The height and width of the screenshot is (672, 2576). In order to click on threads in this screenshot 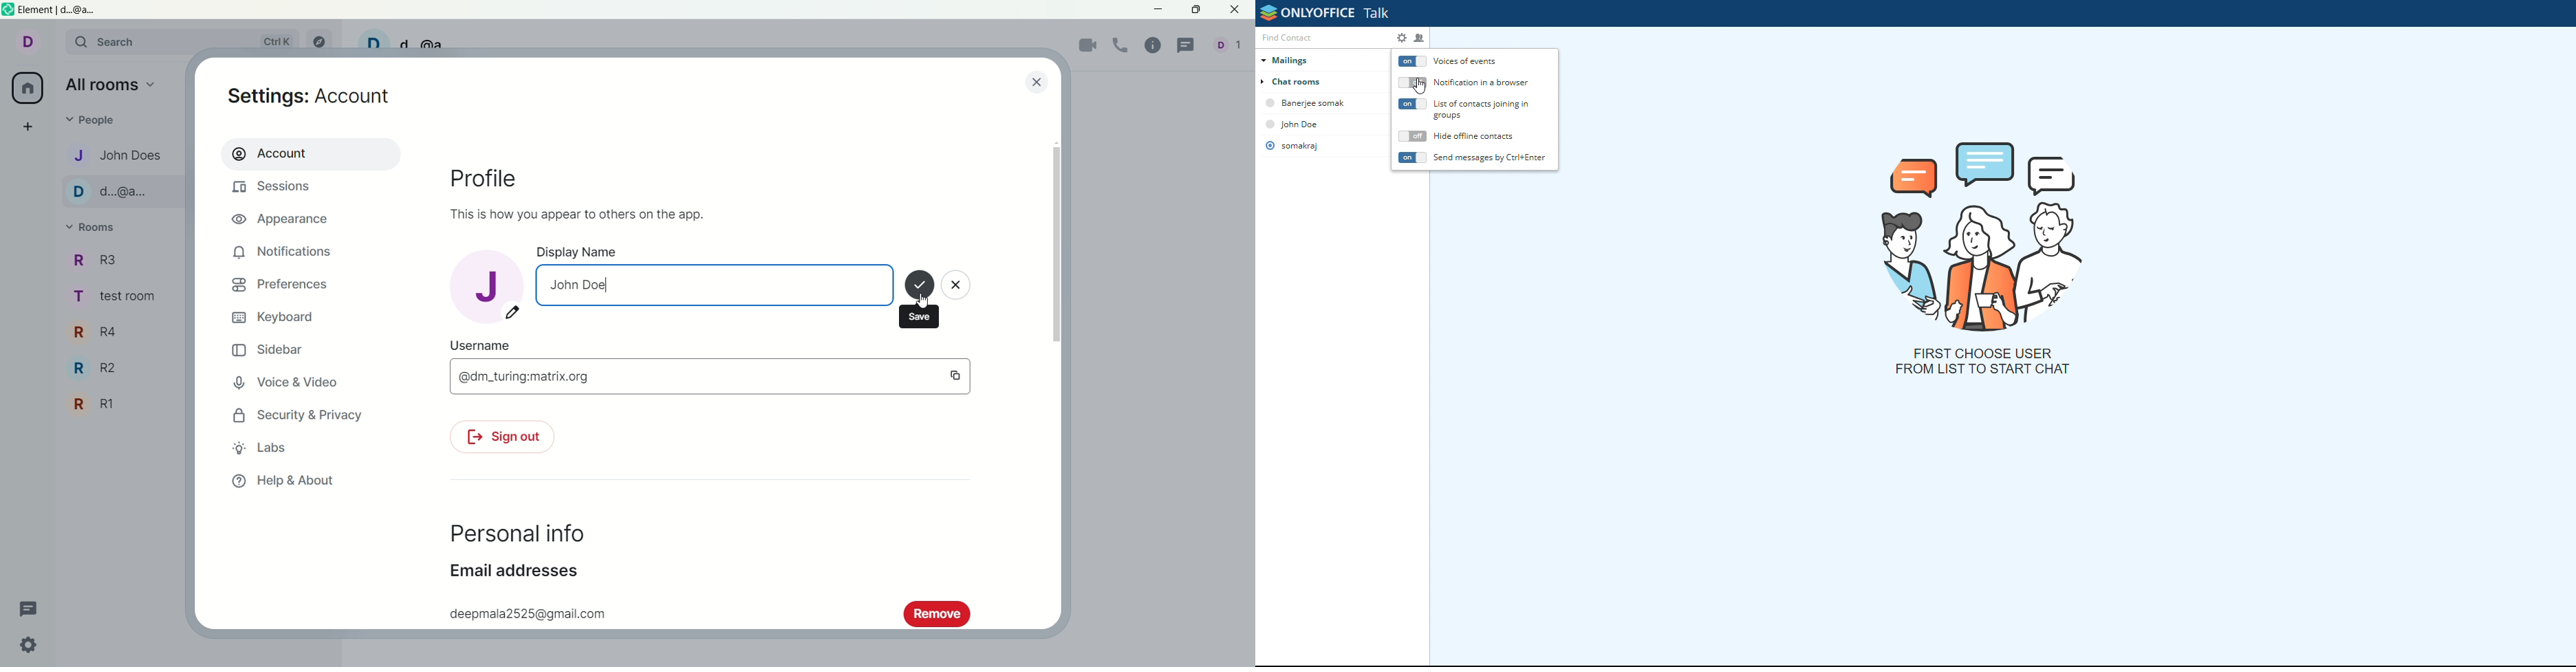, I will do `click(29, 606)`.